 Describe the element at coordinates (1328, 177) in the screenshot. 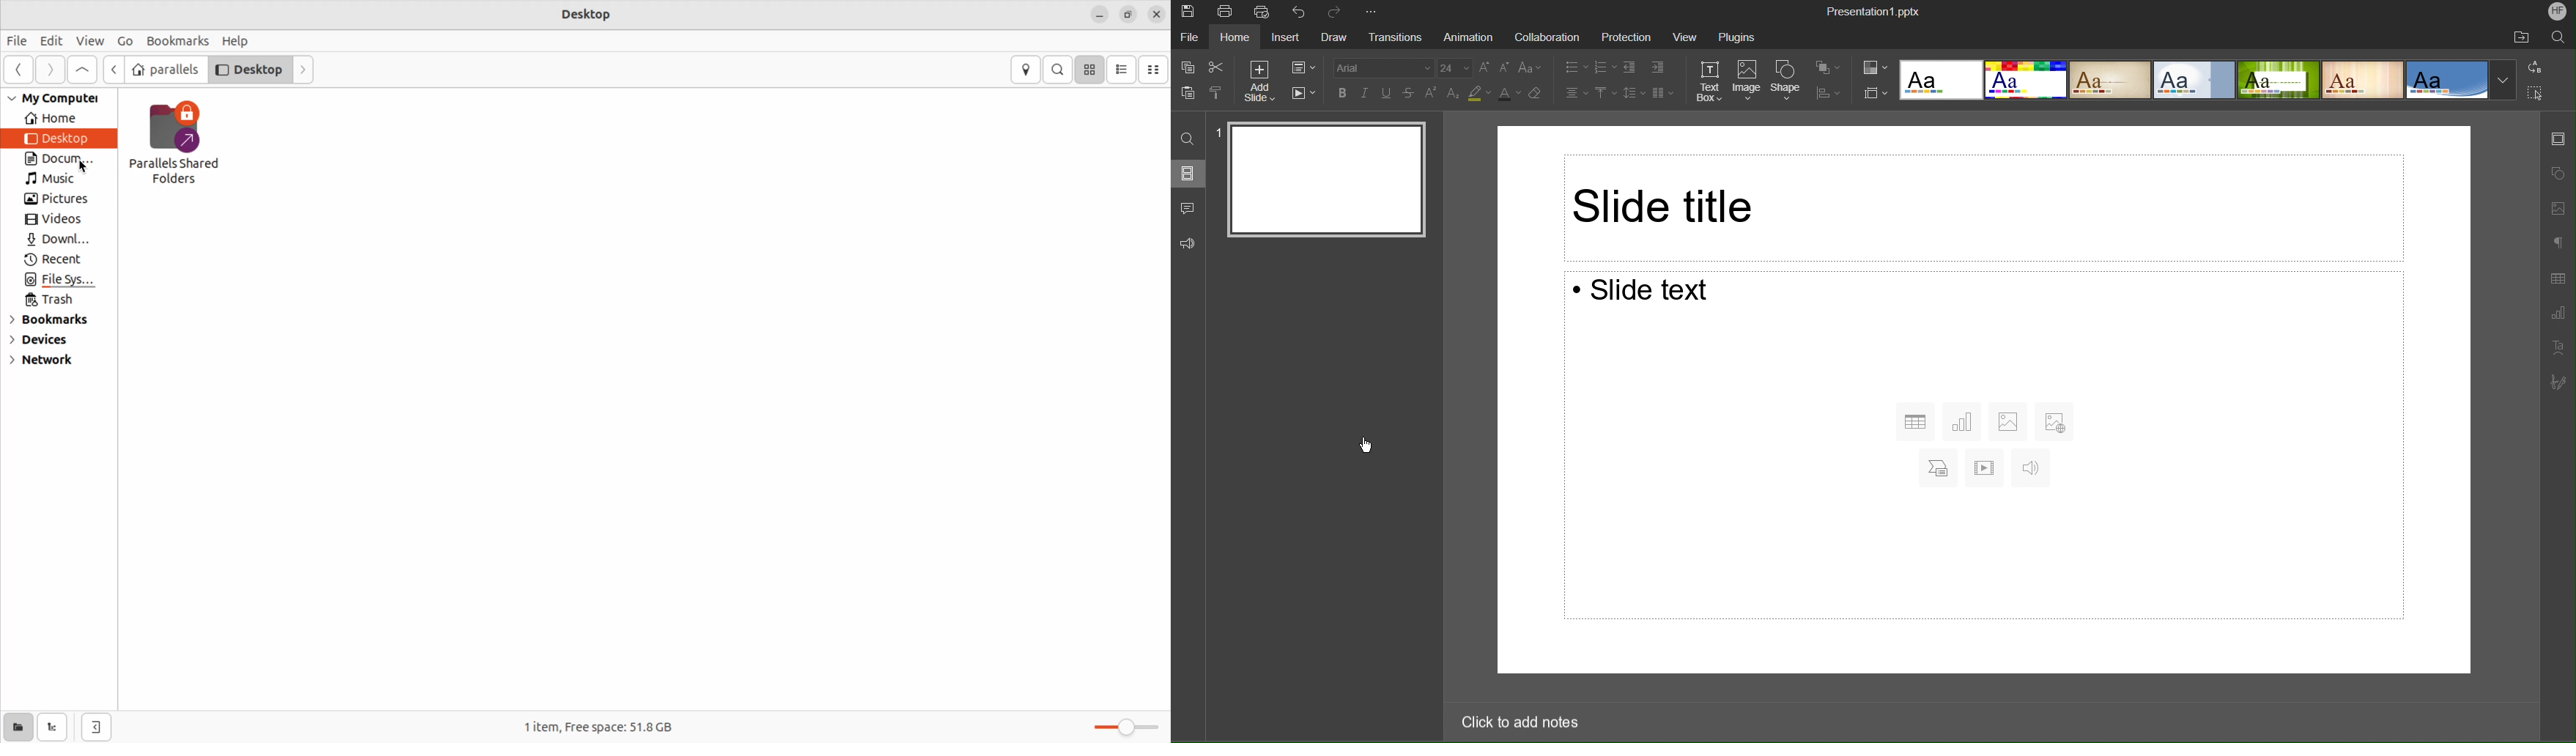

I see `Slide 1` at that location.